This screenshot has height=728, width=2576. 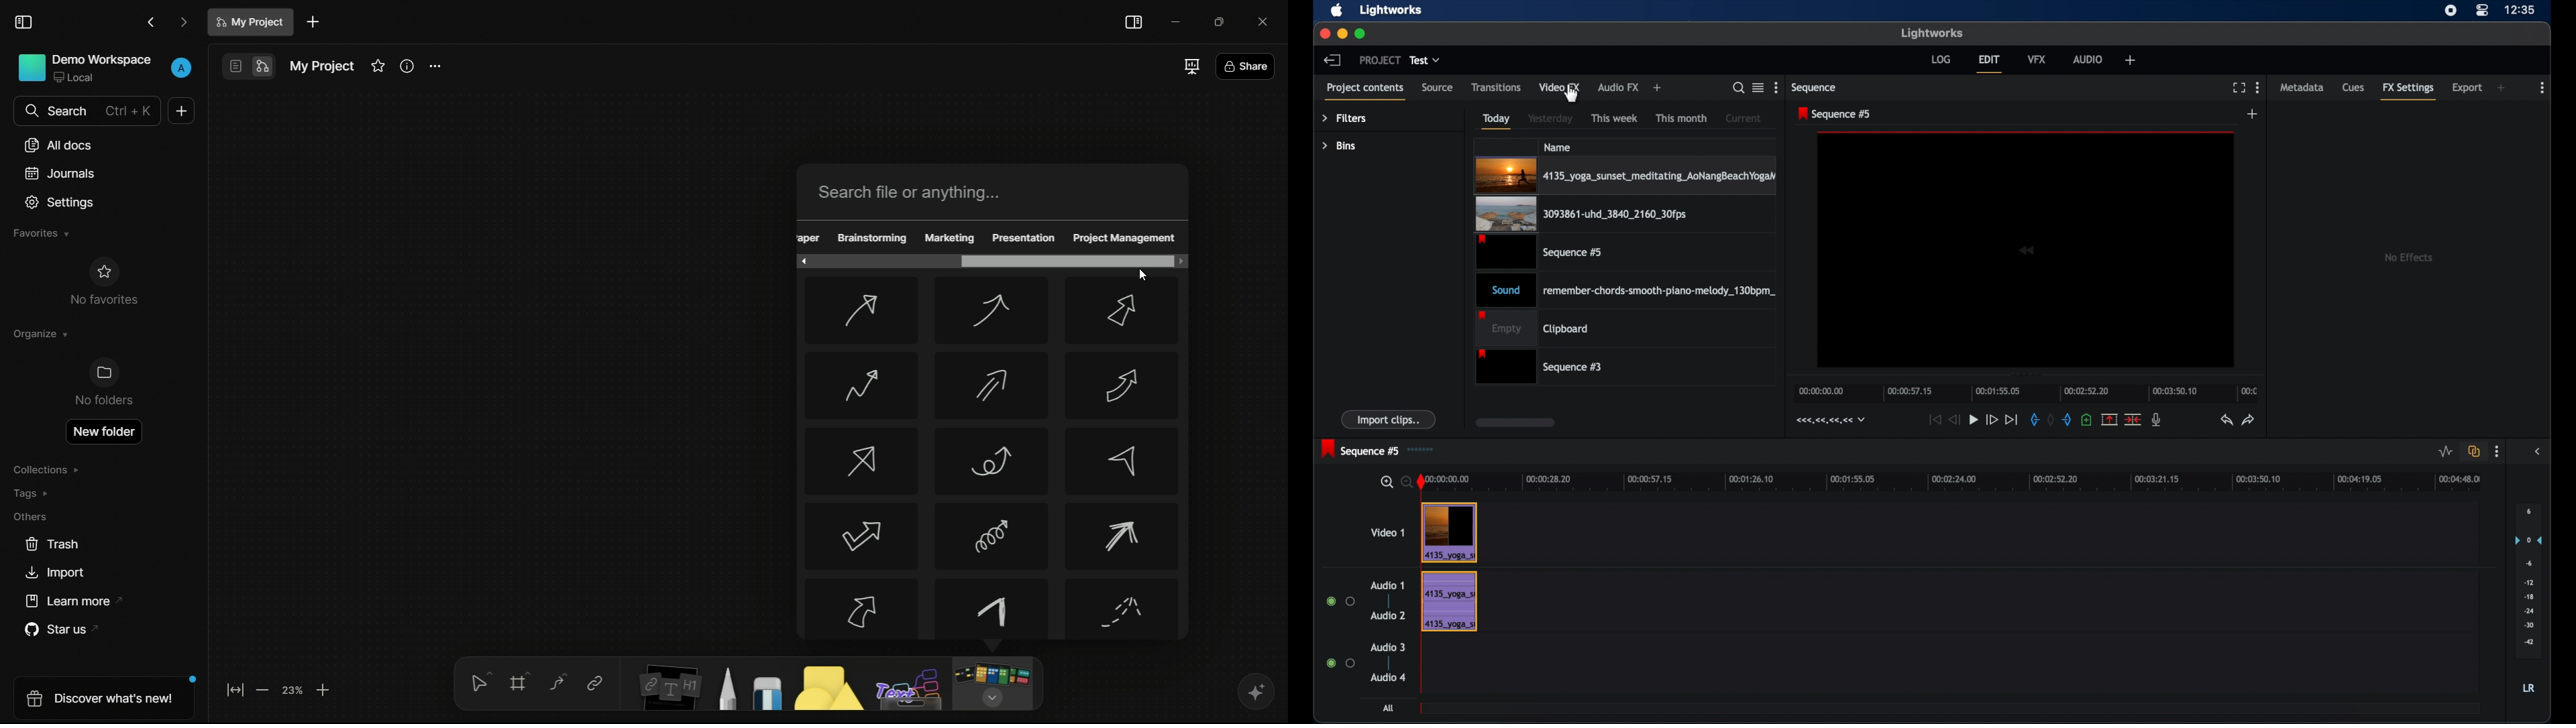 What do you see at coordinates (1124, 384) in the screenshot?
I see `arrow-6` at bounding box center [1124, 384].